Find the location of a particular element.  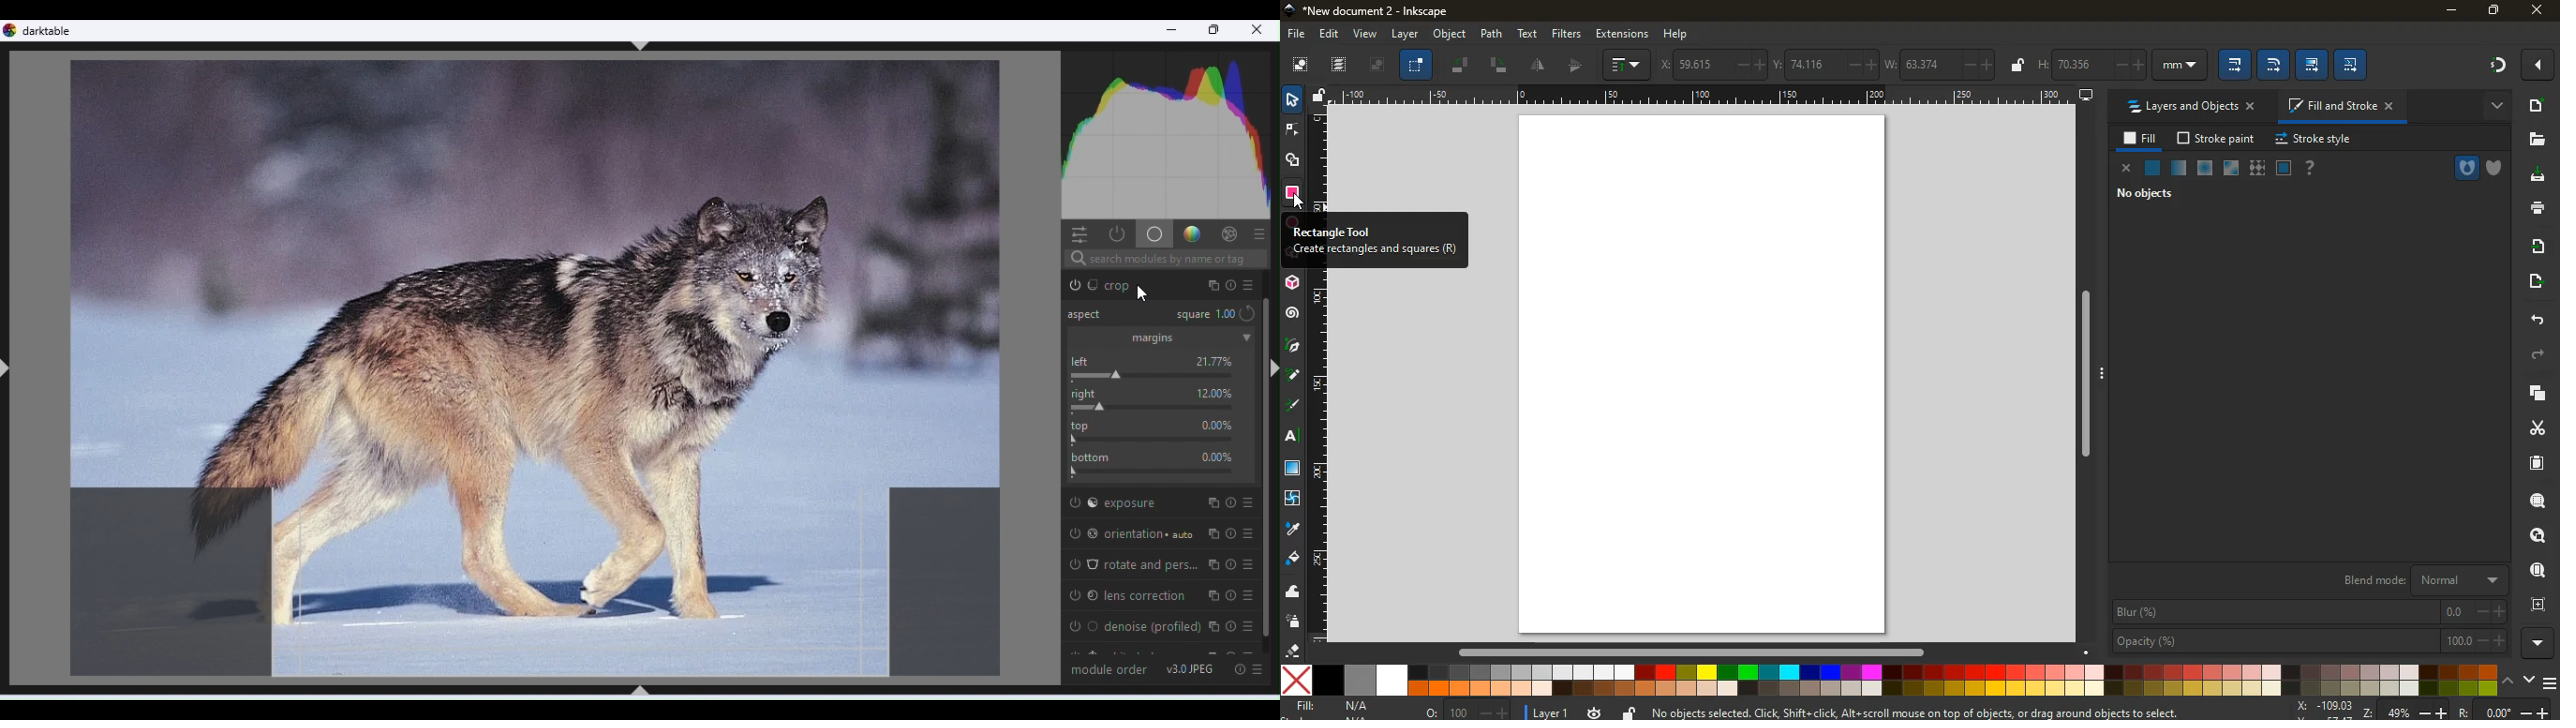

Aspect is located at coordinates (1090, 316).